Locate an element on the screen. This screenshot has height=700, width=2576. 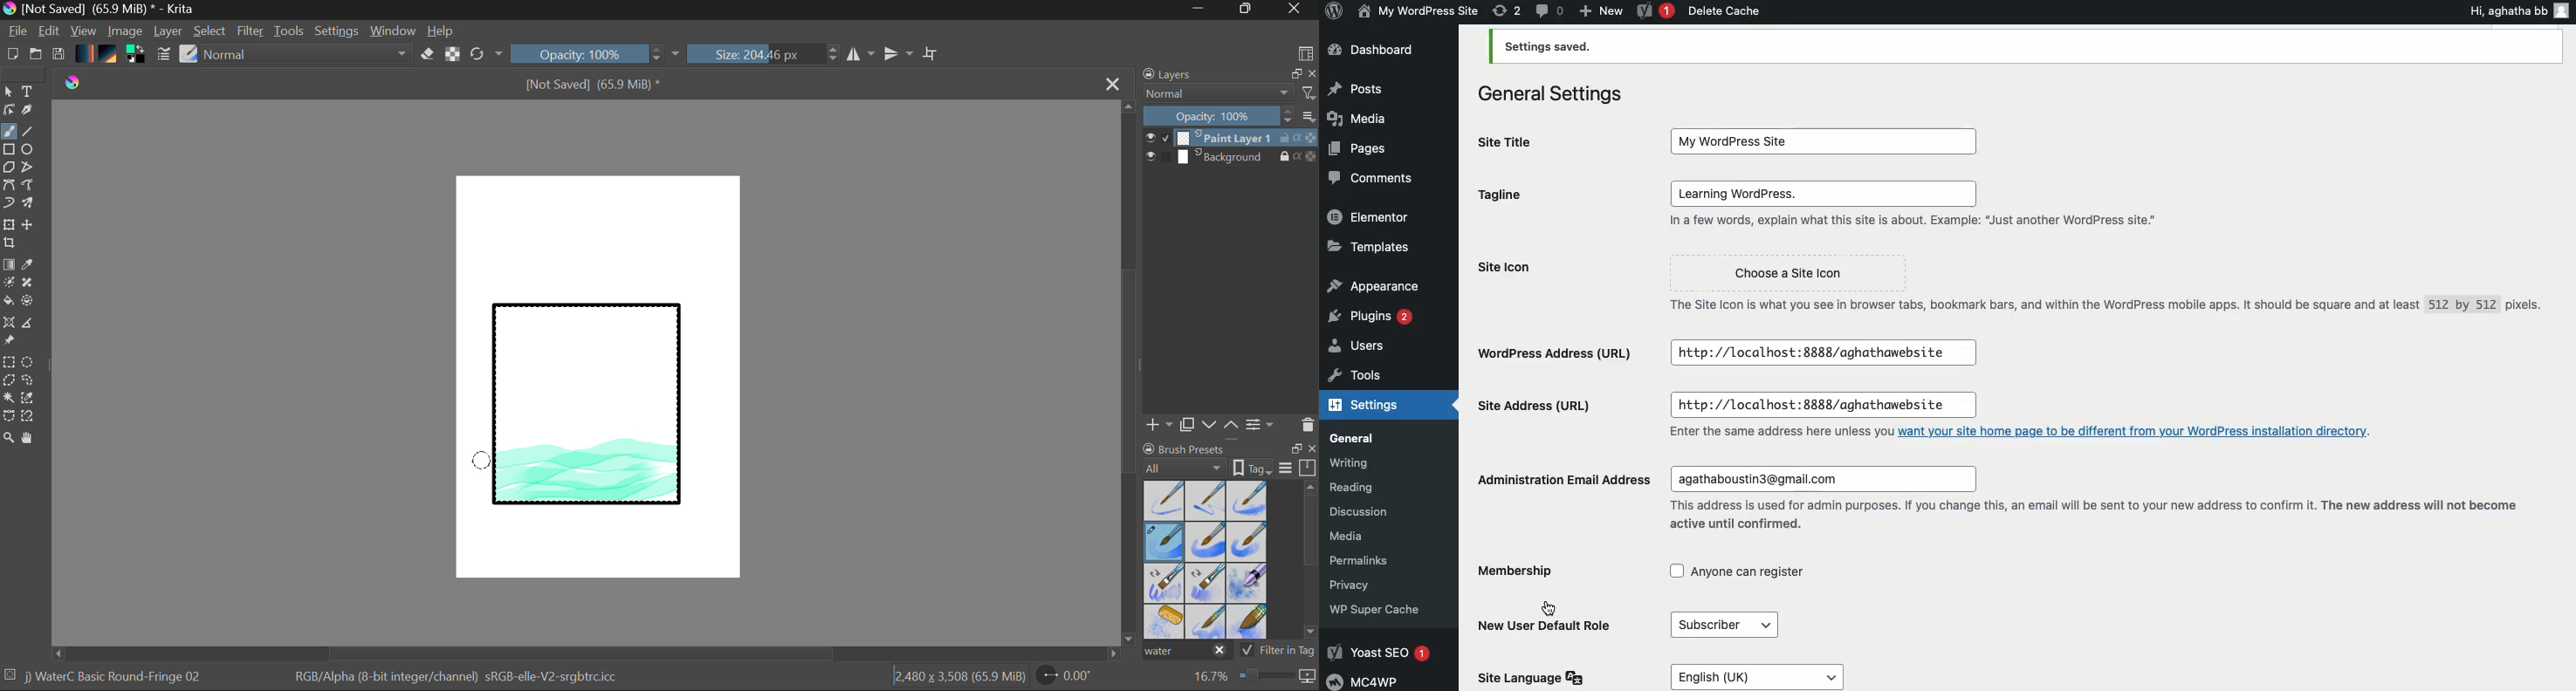
Discussion is located at coordinates (1369, 510).